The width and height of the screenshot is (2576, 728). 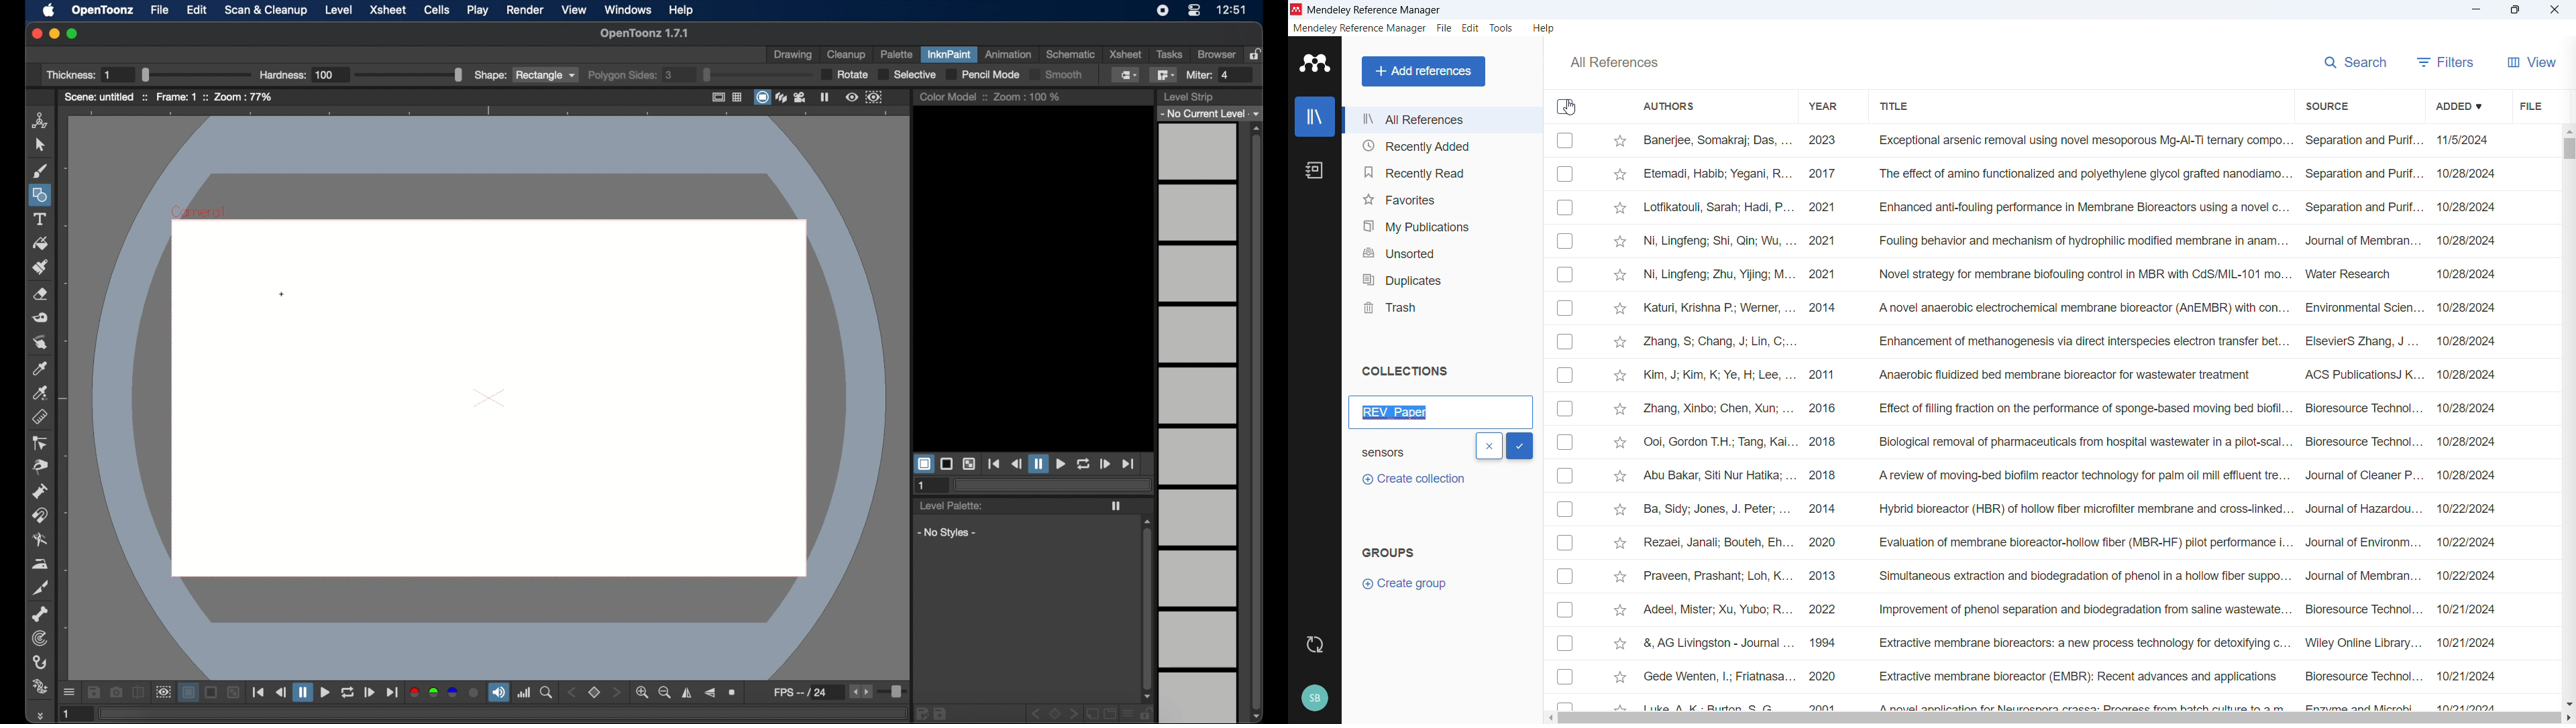 What do you see at coordinates (1316, 699) in the screenshot?
I see `Current Profile ` at bounding box center [1316, 699].